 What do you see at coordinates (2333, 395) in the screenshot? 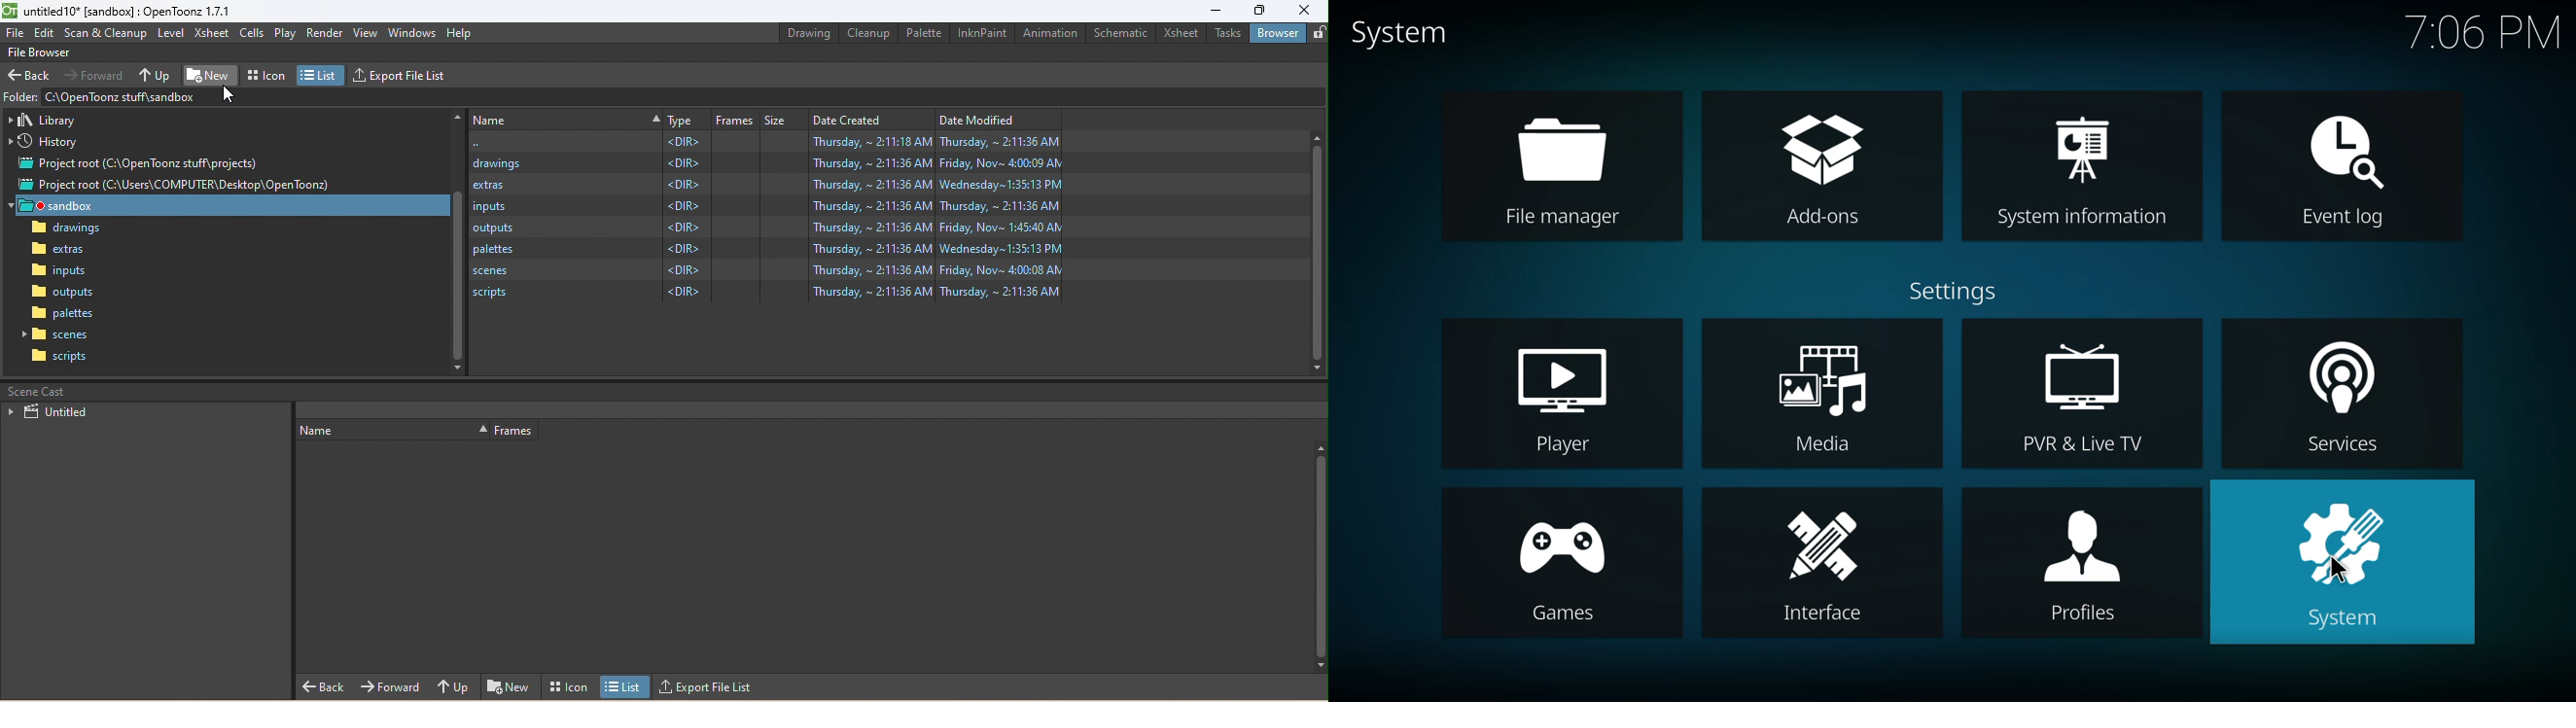
I see `services` at bounding box center [2333, 395].